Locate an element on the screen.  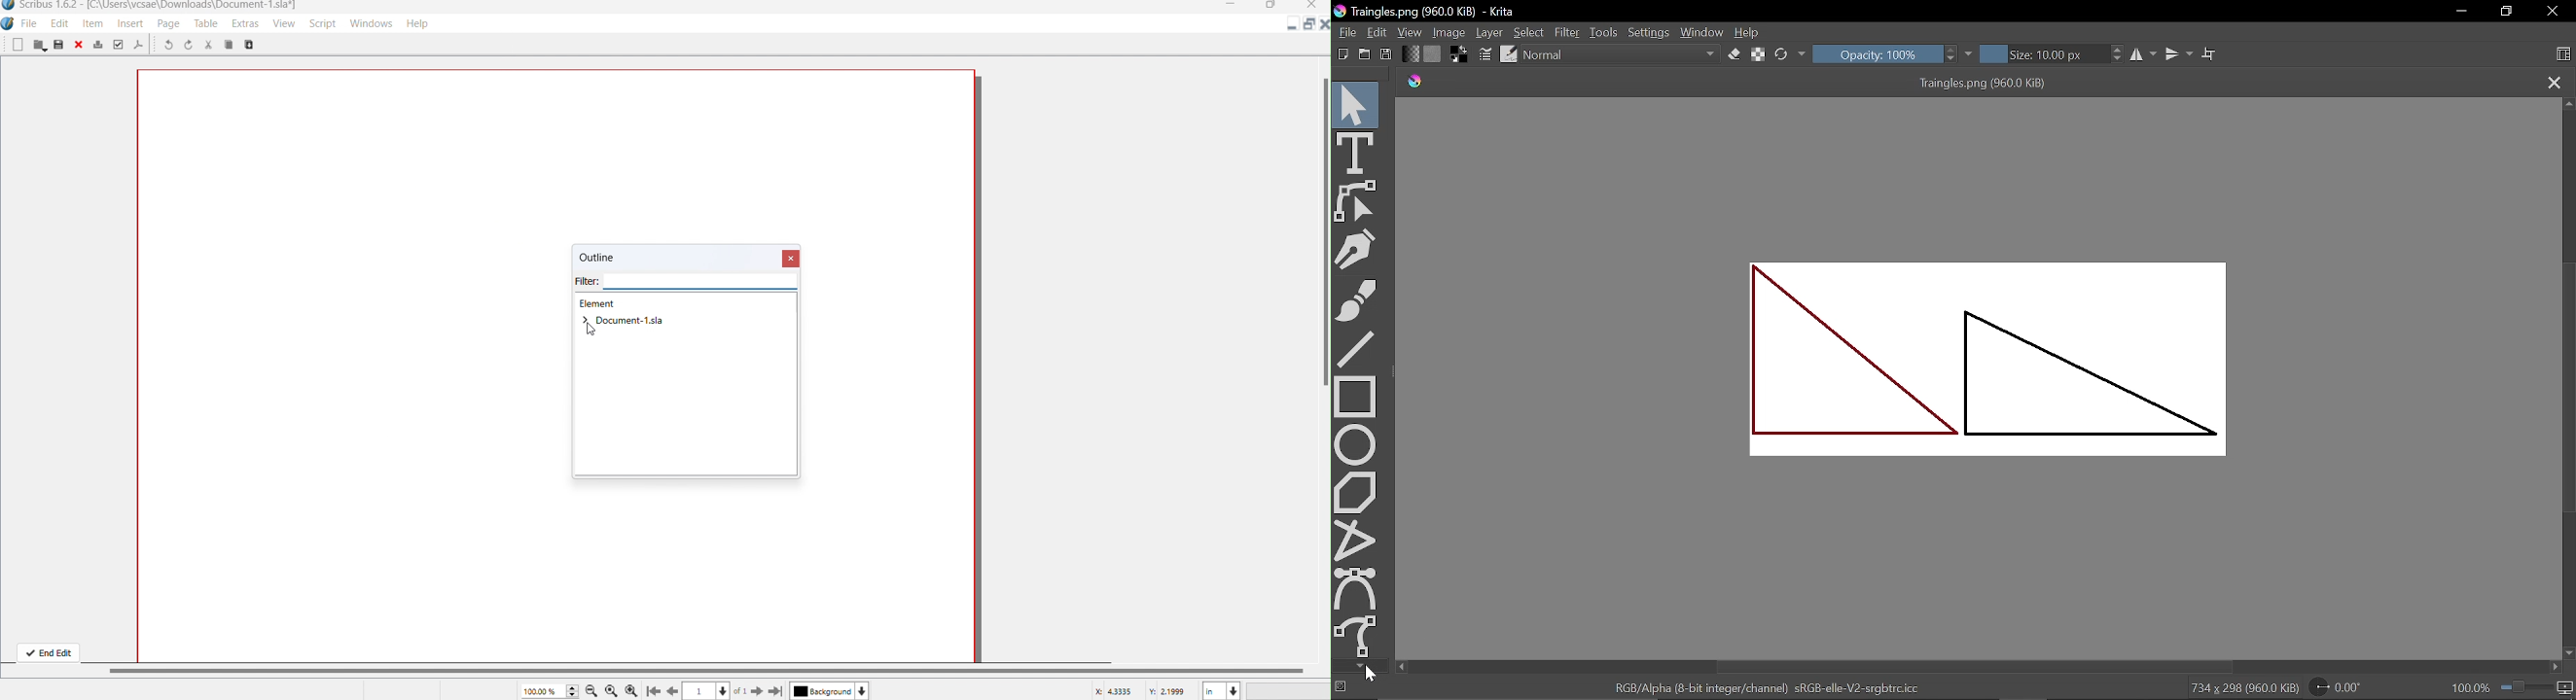
Freehand select tool is located at coordinates (1358, 636).